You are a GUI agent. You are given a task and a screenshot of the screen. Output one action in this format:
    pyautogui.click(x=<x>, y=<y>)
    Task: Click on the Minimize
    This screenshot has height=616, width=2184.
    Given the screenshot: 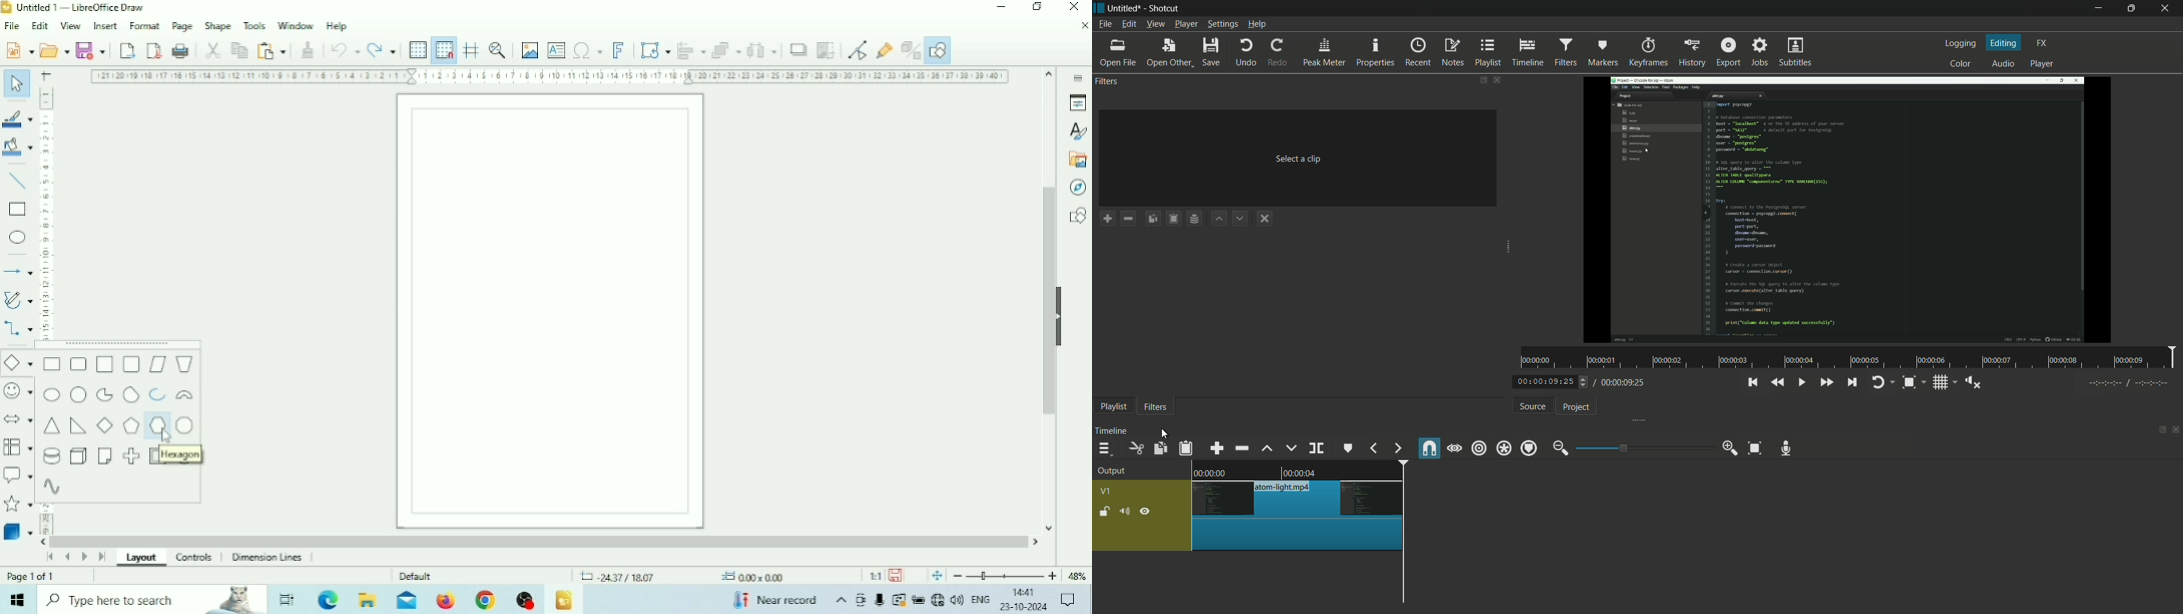 What is the action you would take?
    pyautogui.click(x=1001, y=7)
    